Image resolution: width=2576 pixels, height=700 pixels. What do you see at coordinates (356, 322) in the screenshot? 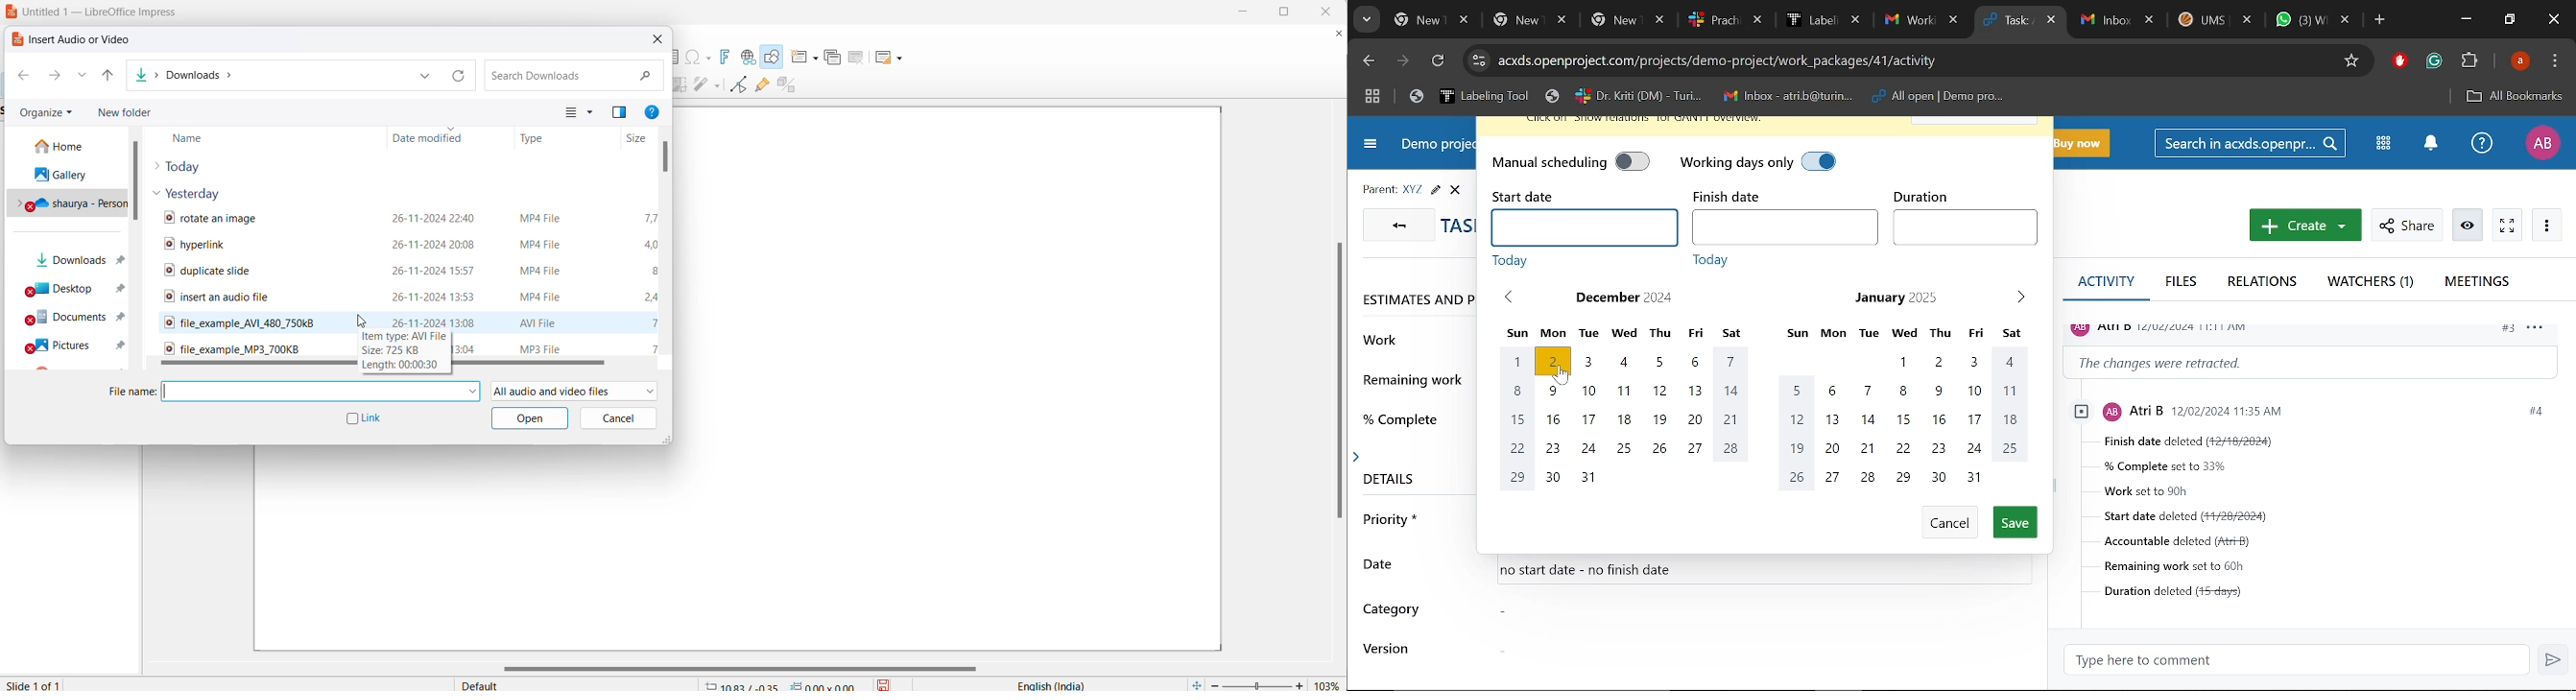
I see `cursor` at bounding box center [356, 322].